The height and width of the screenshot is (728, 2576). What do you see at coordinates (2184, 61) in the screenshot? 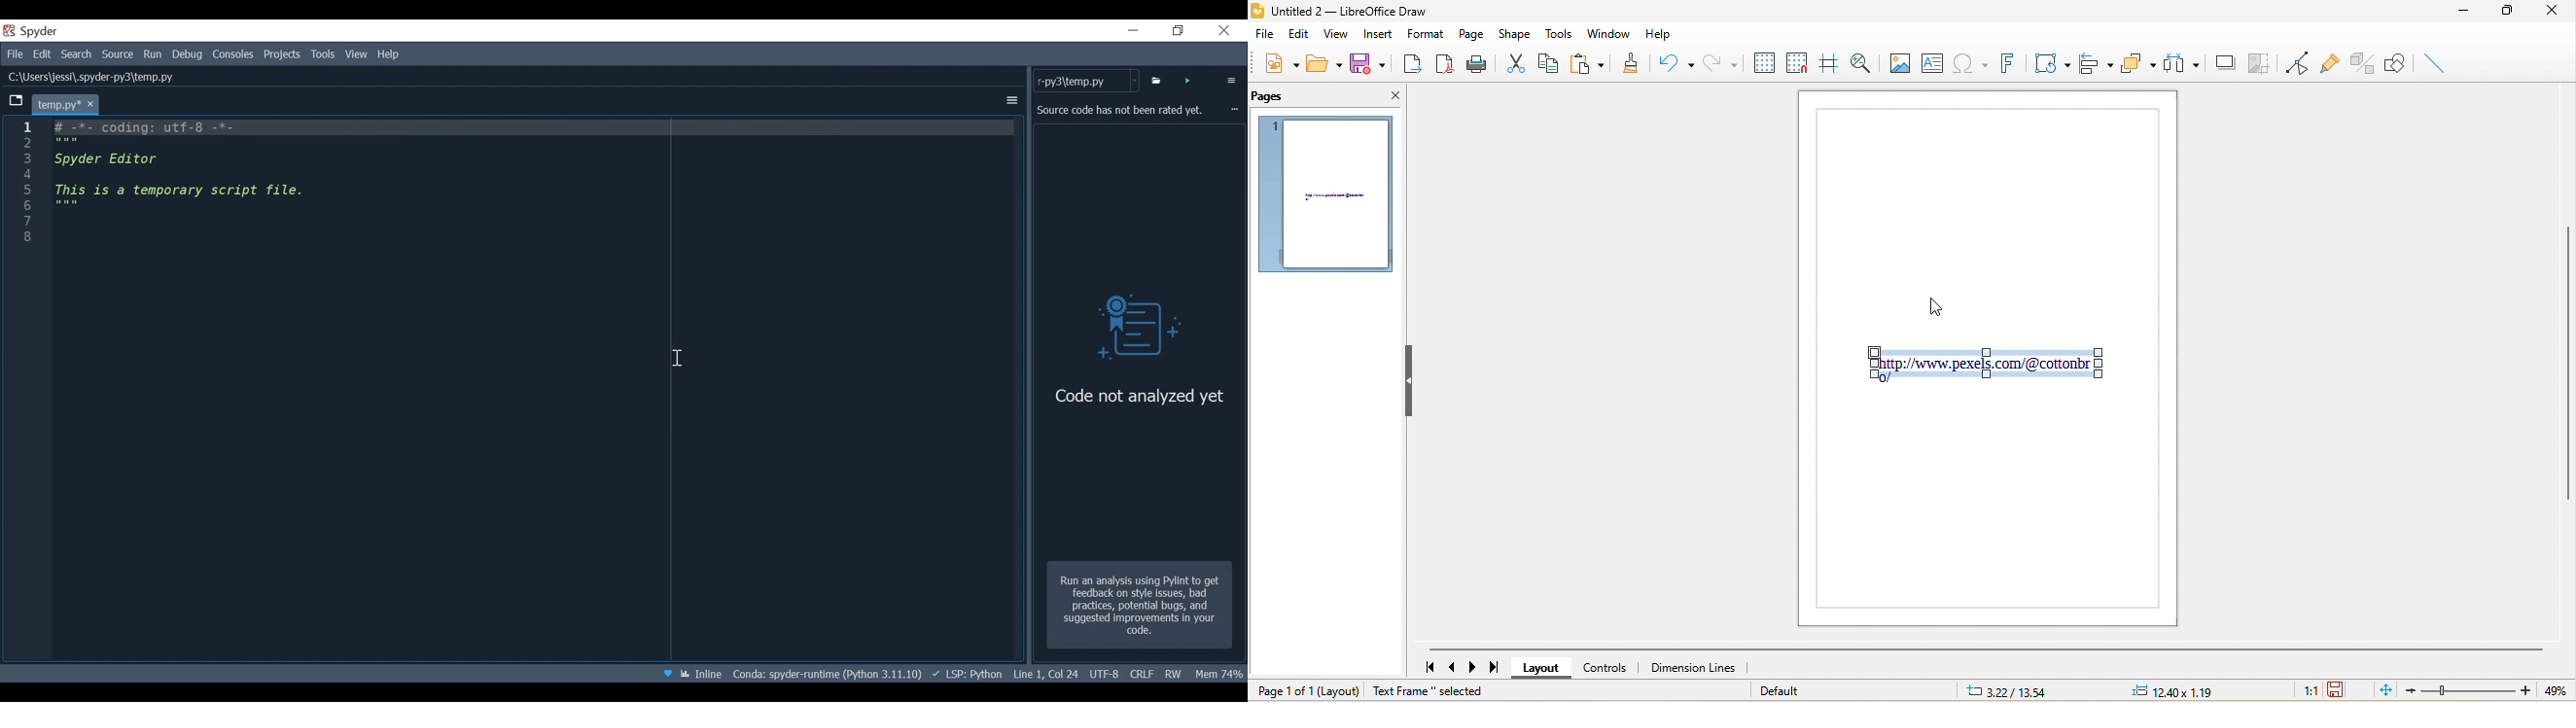
I see `select at least three object to distribute` at bounding box center [2184, 61].